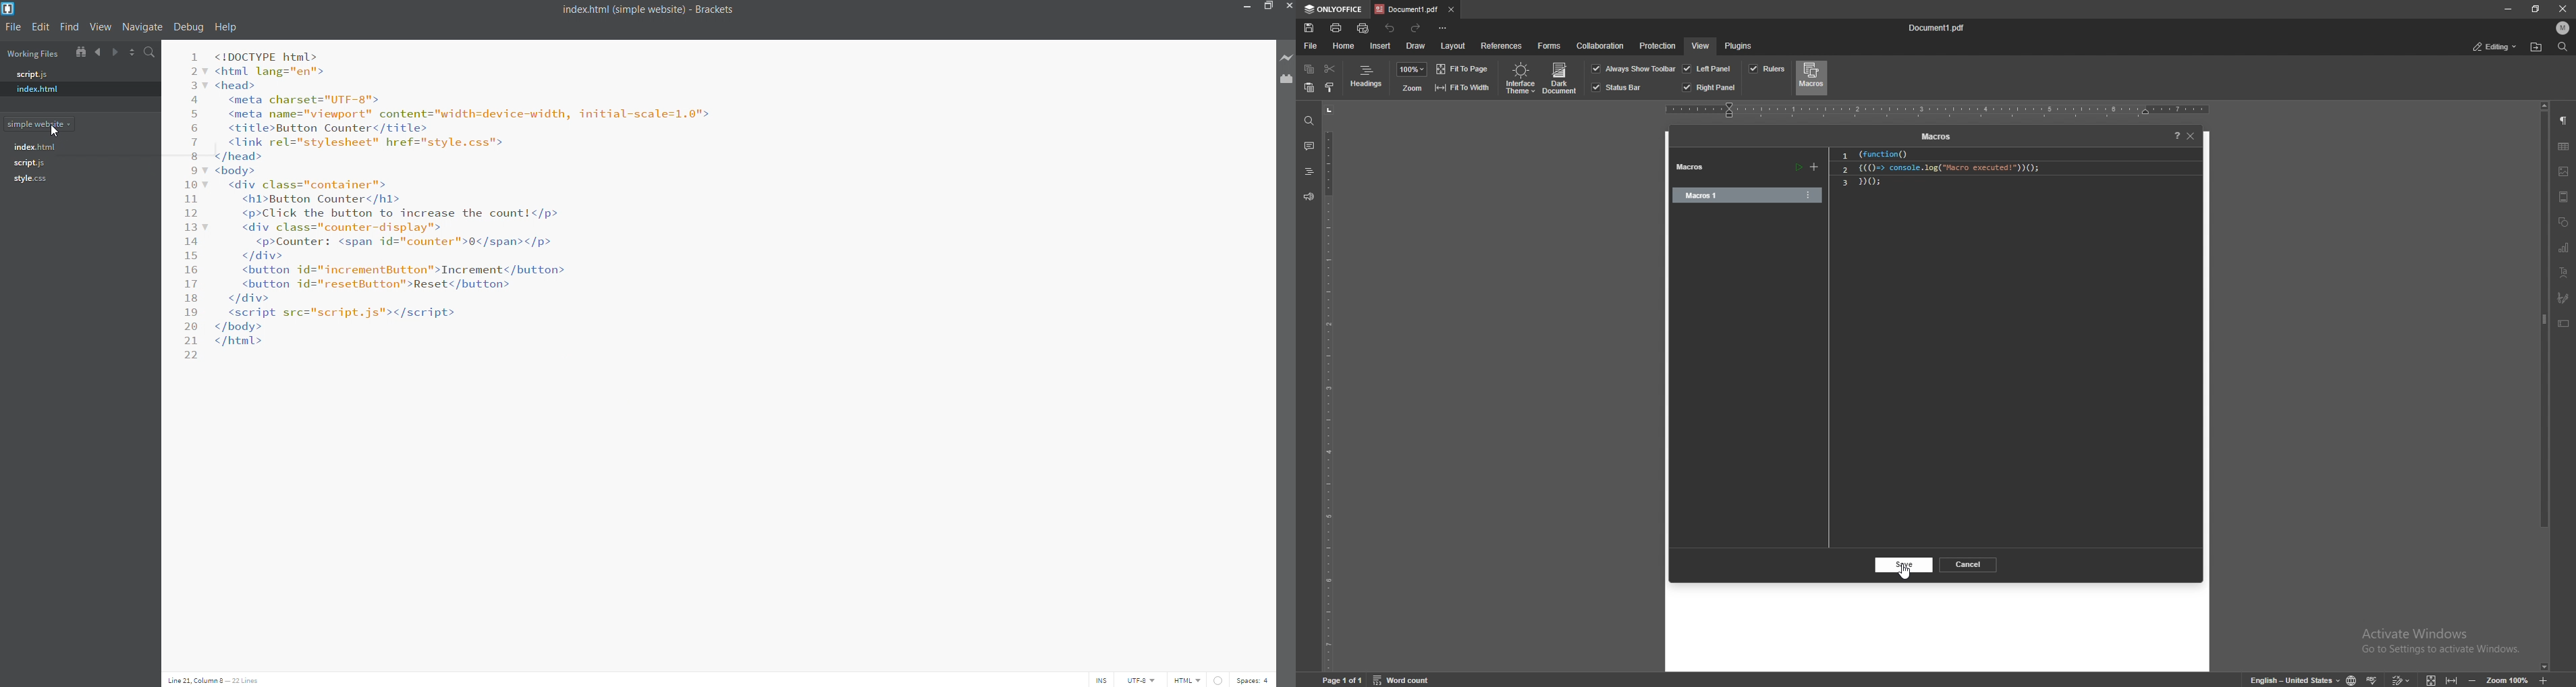  What do you see at coordinates (227, 26) in the screenshot?
I see `help` at bounding box center [227, 26].